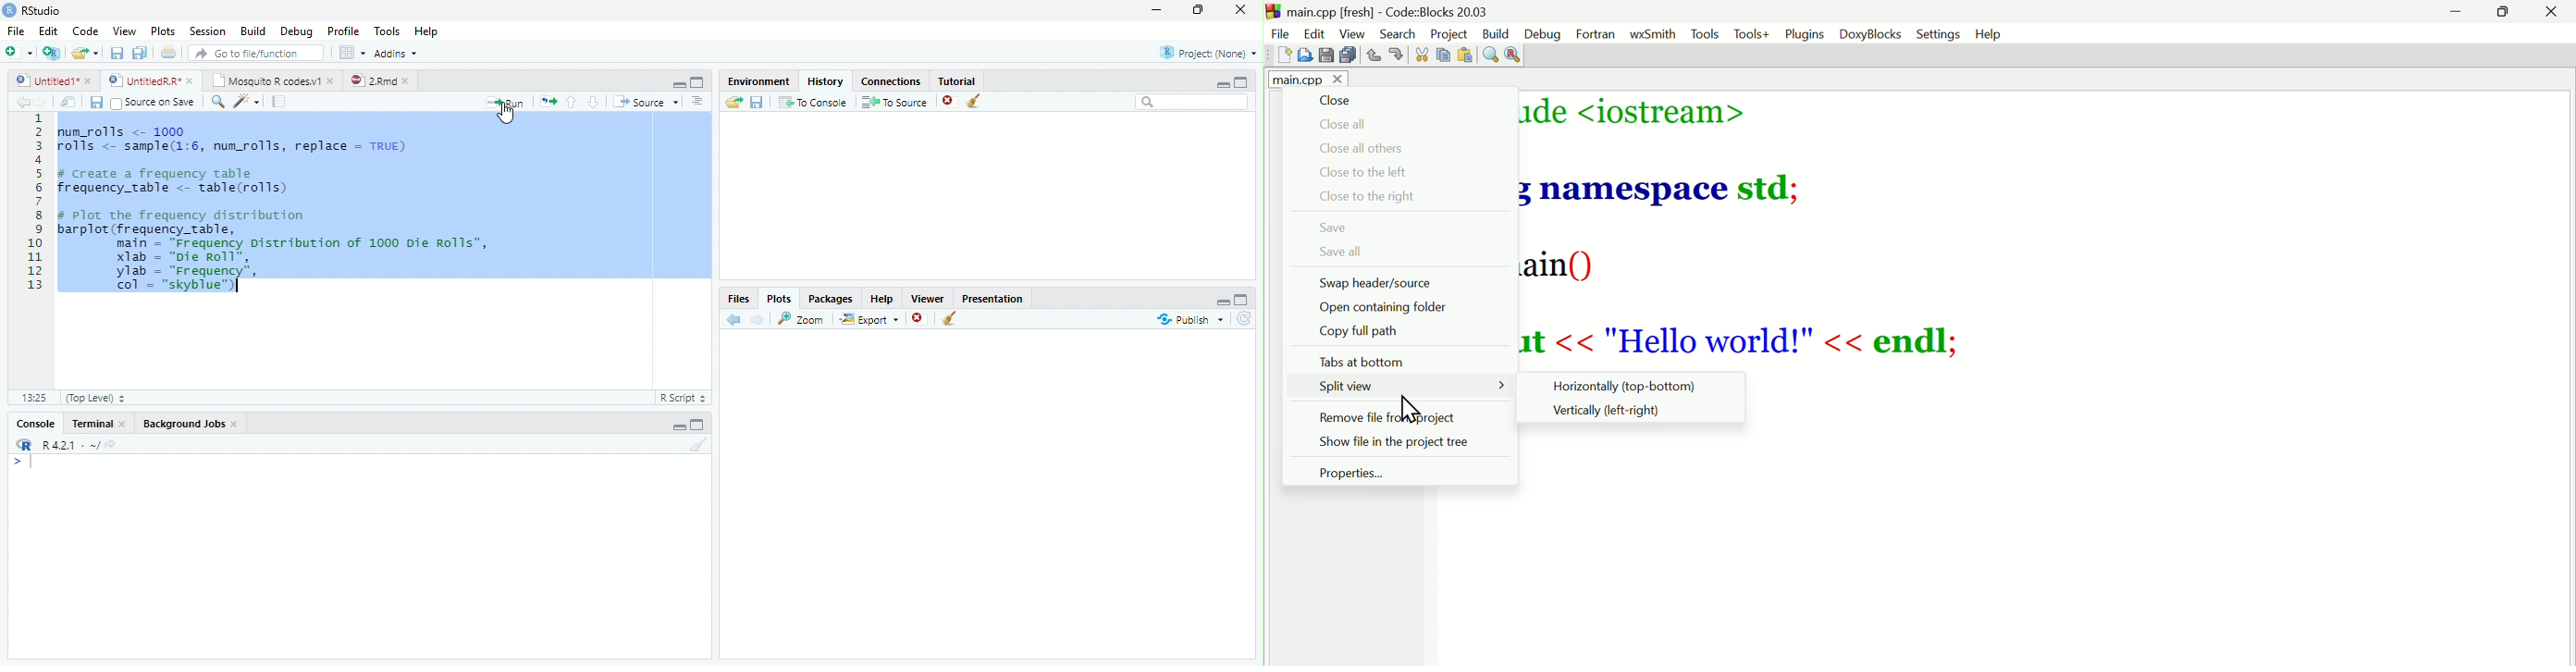 This screenshot has height=672, width=2576. I want to click on Full Height, so click(1243, 82).